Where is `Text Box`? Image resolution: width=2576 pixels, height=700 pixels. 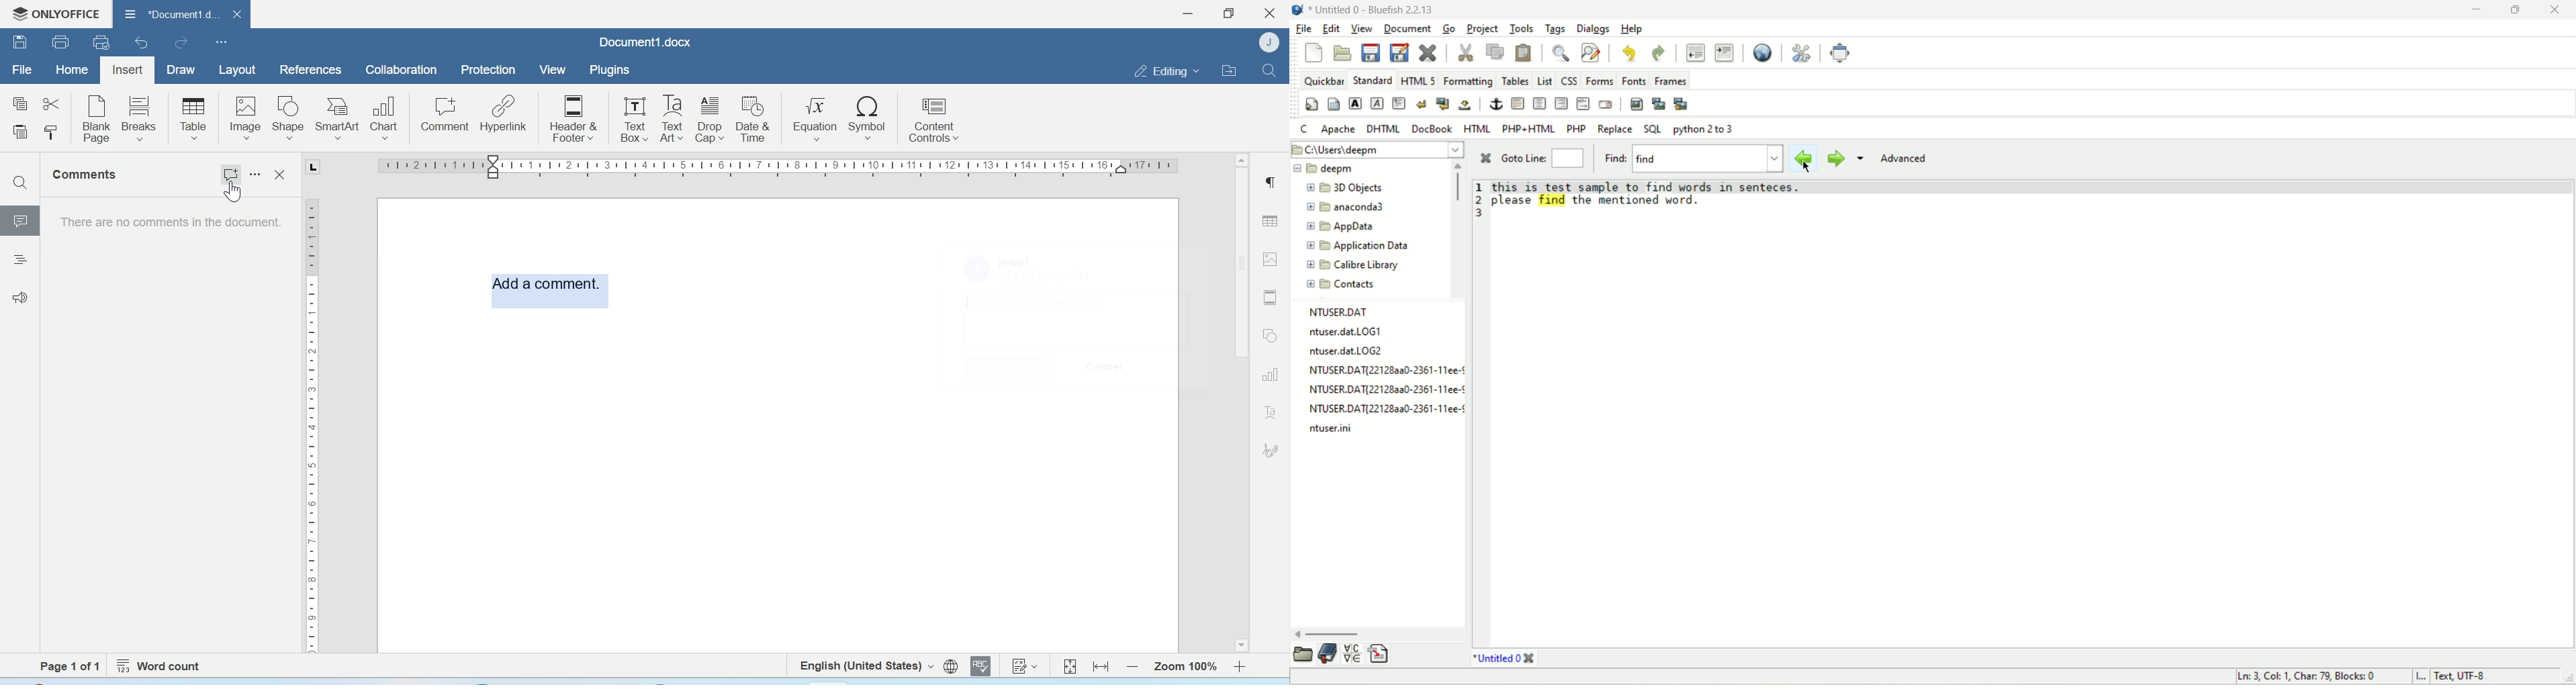
Text Box is located at coordinates (631, 119).